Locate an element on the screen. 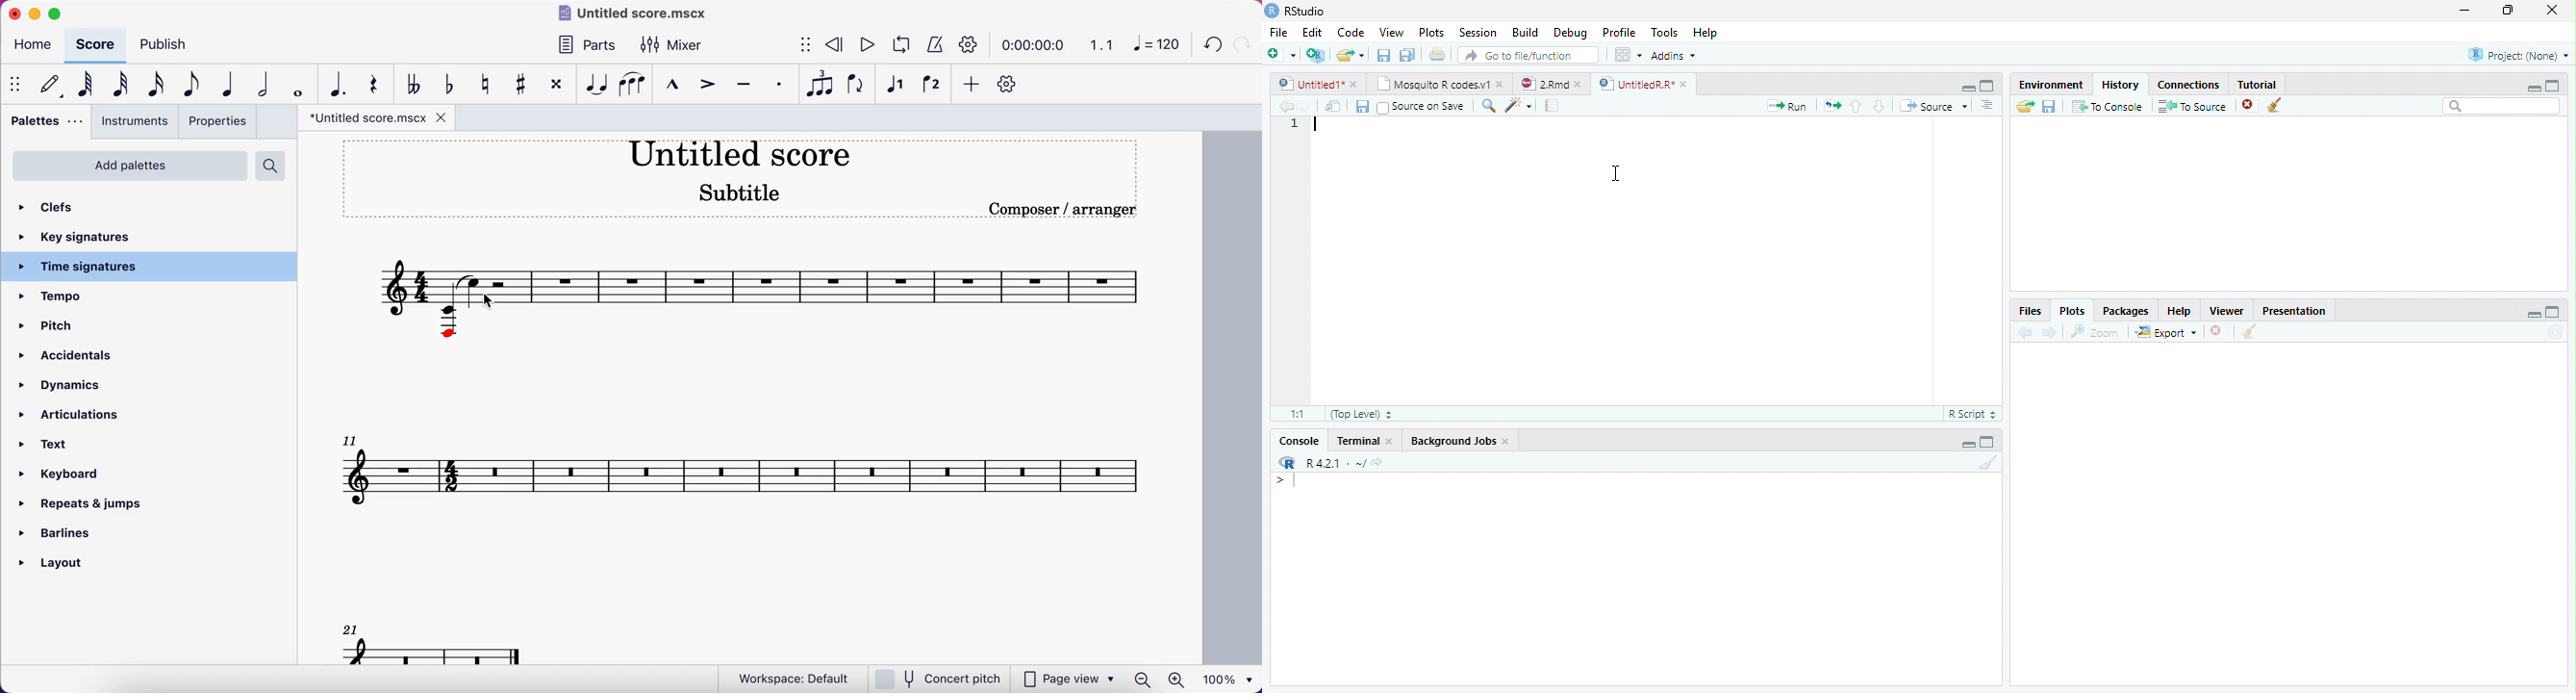 This screenshot has width=2576, height=700. parts is located at coordinates (594, 47).